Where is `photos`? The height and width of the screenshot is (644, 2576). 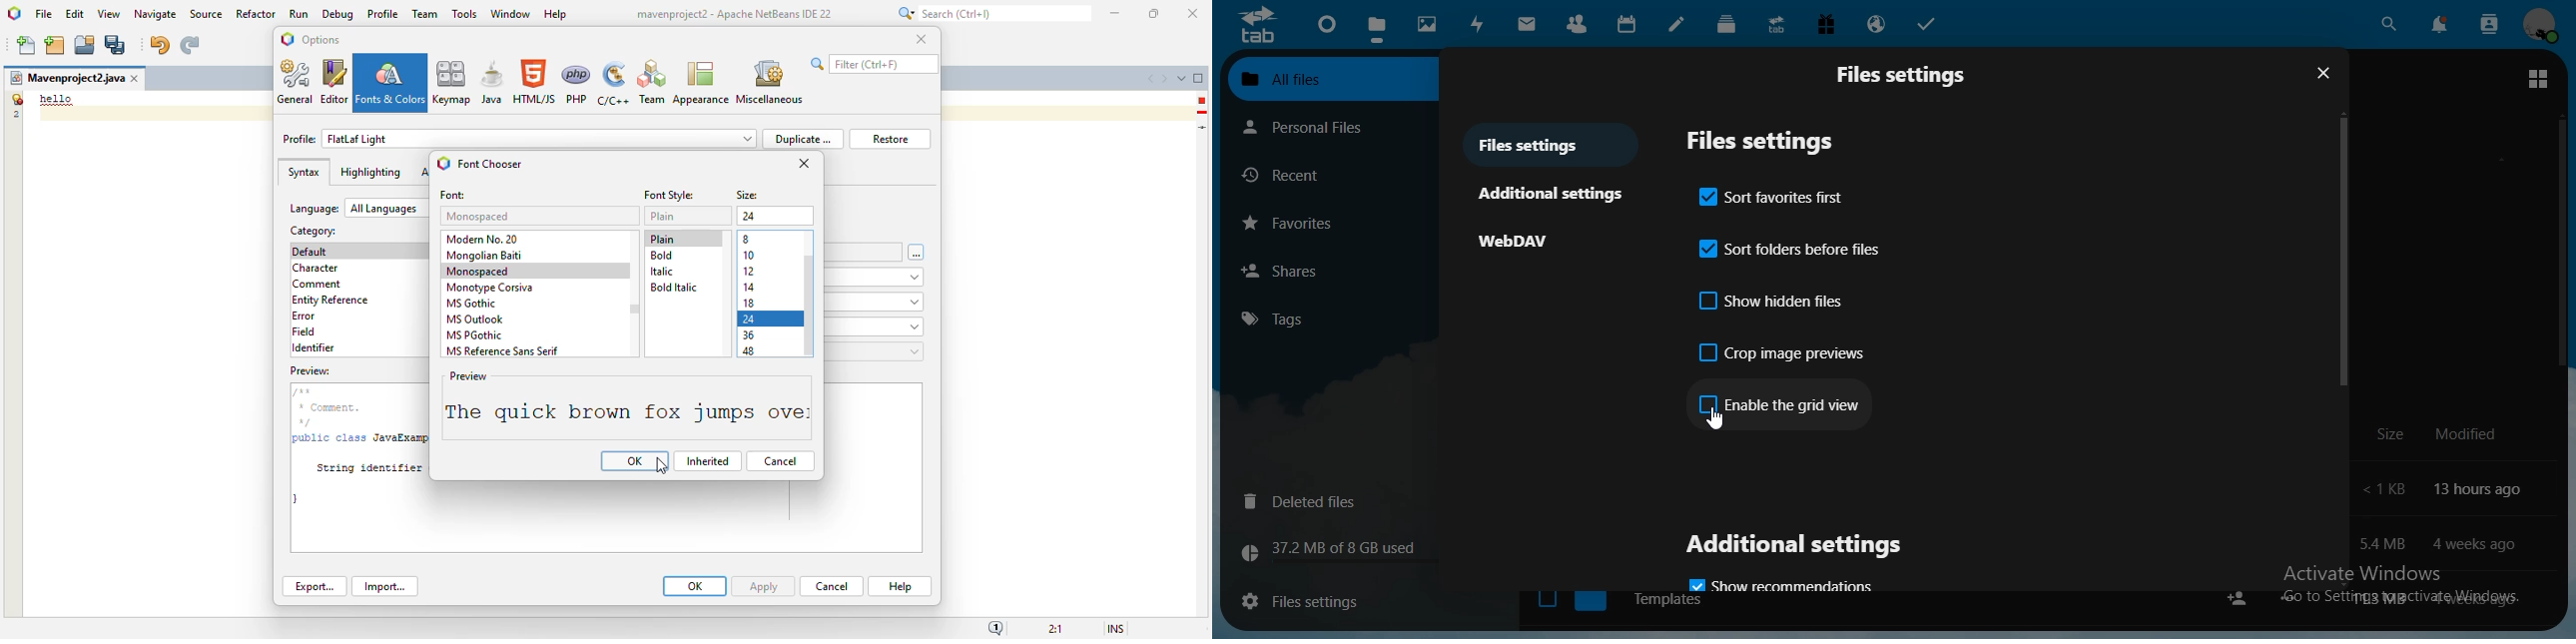
photos is located at coordinates (1427, 24).